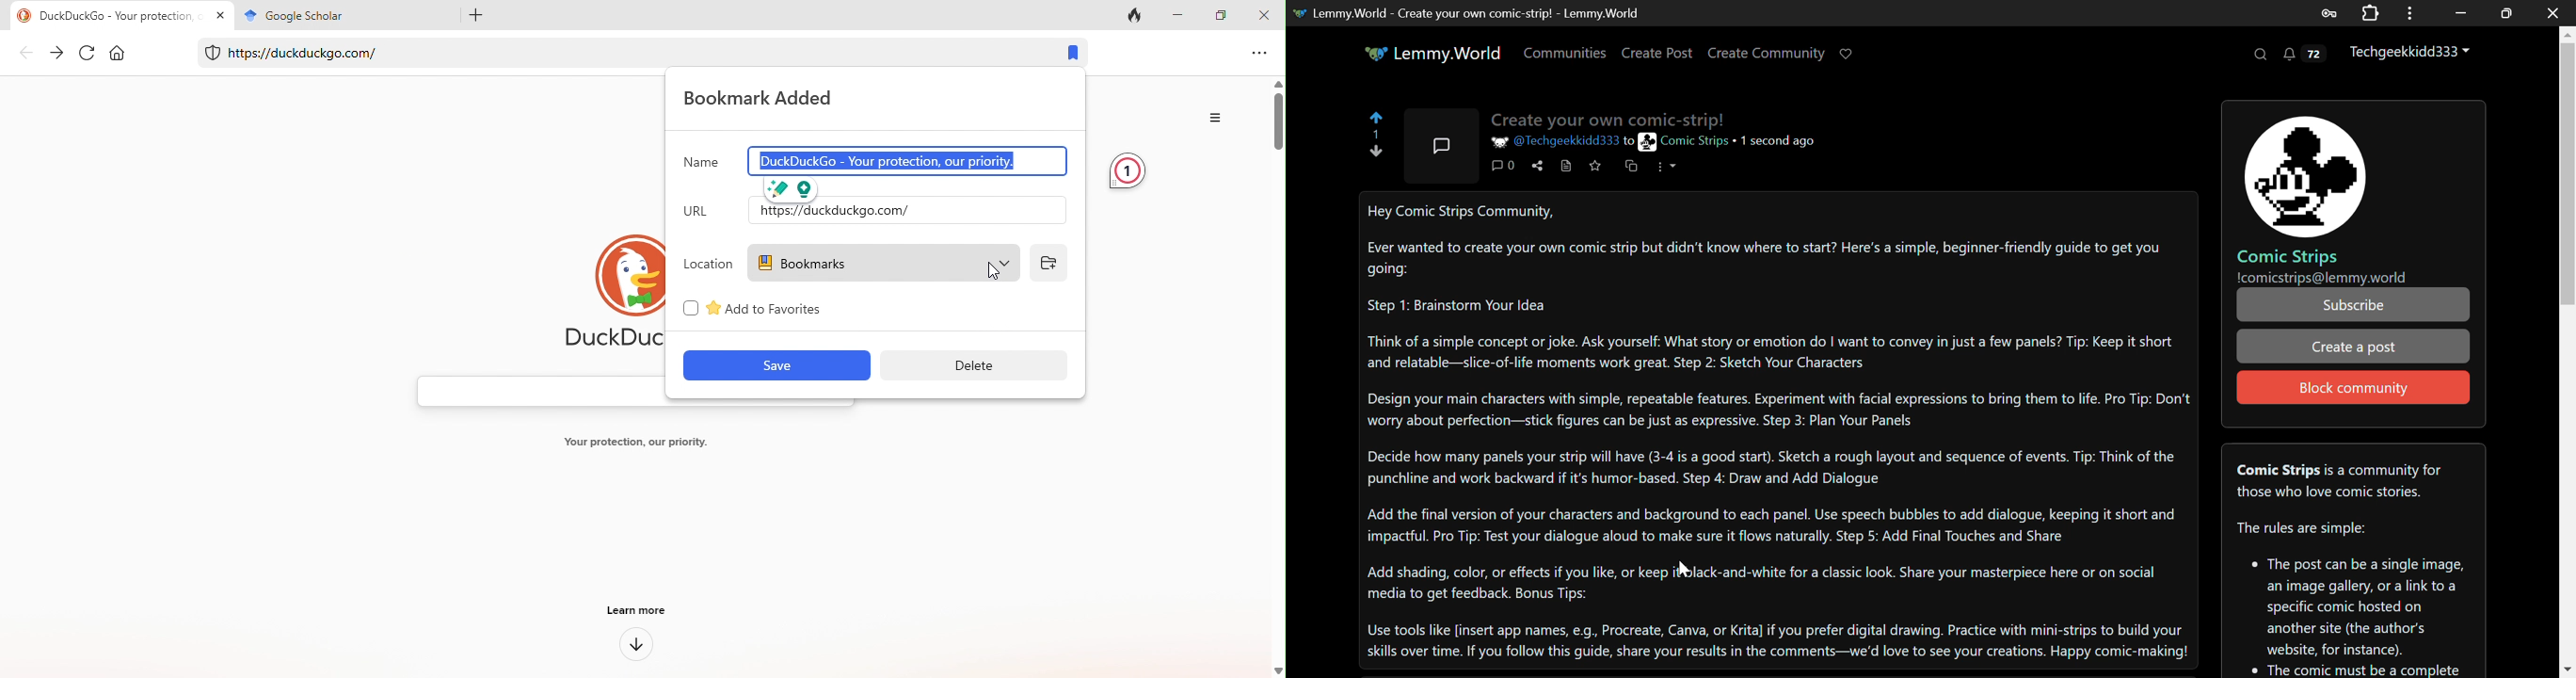 The width and height of the screenshot is (2576, 700). Describe the element at coordinates (2354, 305) in the screenshot. I see `Subscribe` at that location.